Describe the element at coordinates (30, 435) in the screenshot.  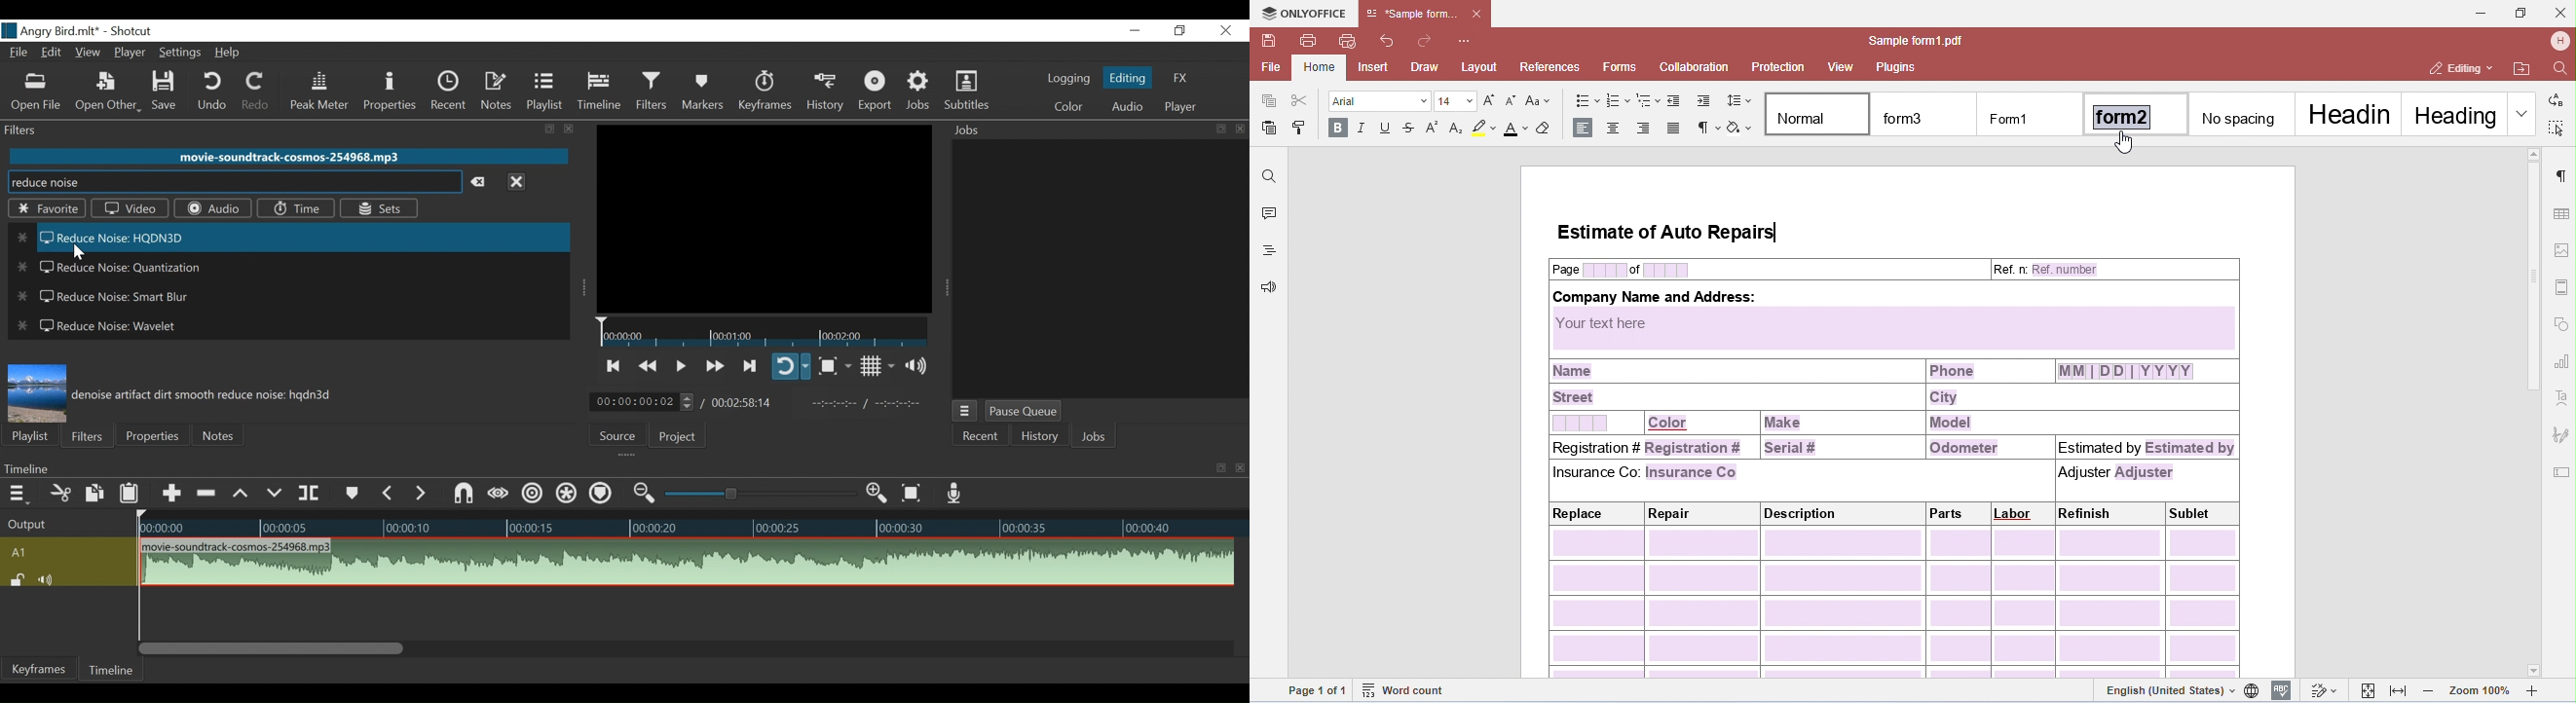
I see `Playlist menu` at that location.